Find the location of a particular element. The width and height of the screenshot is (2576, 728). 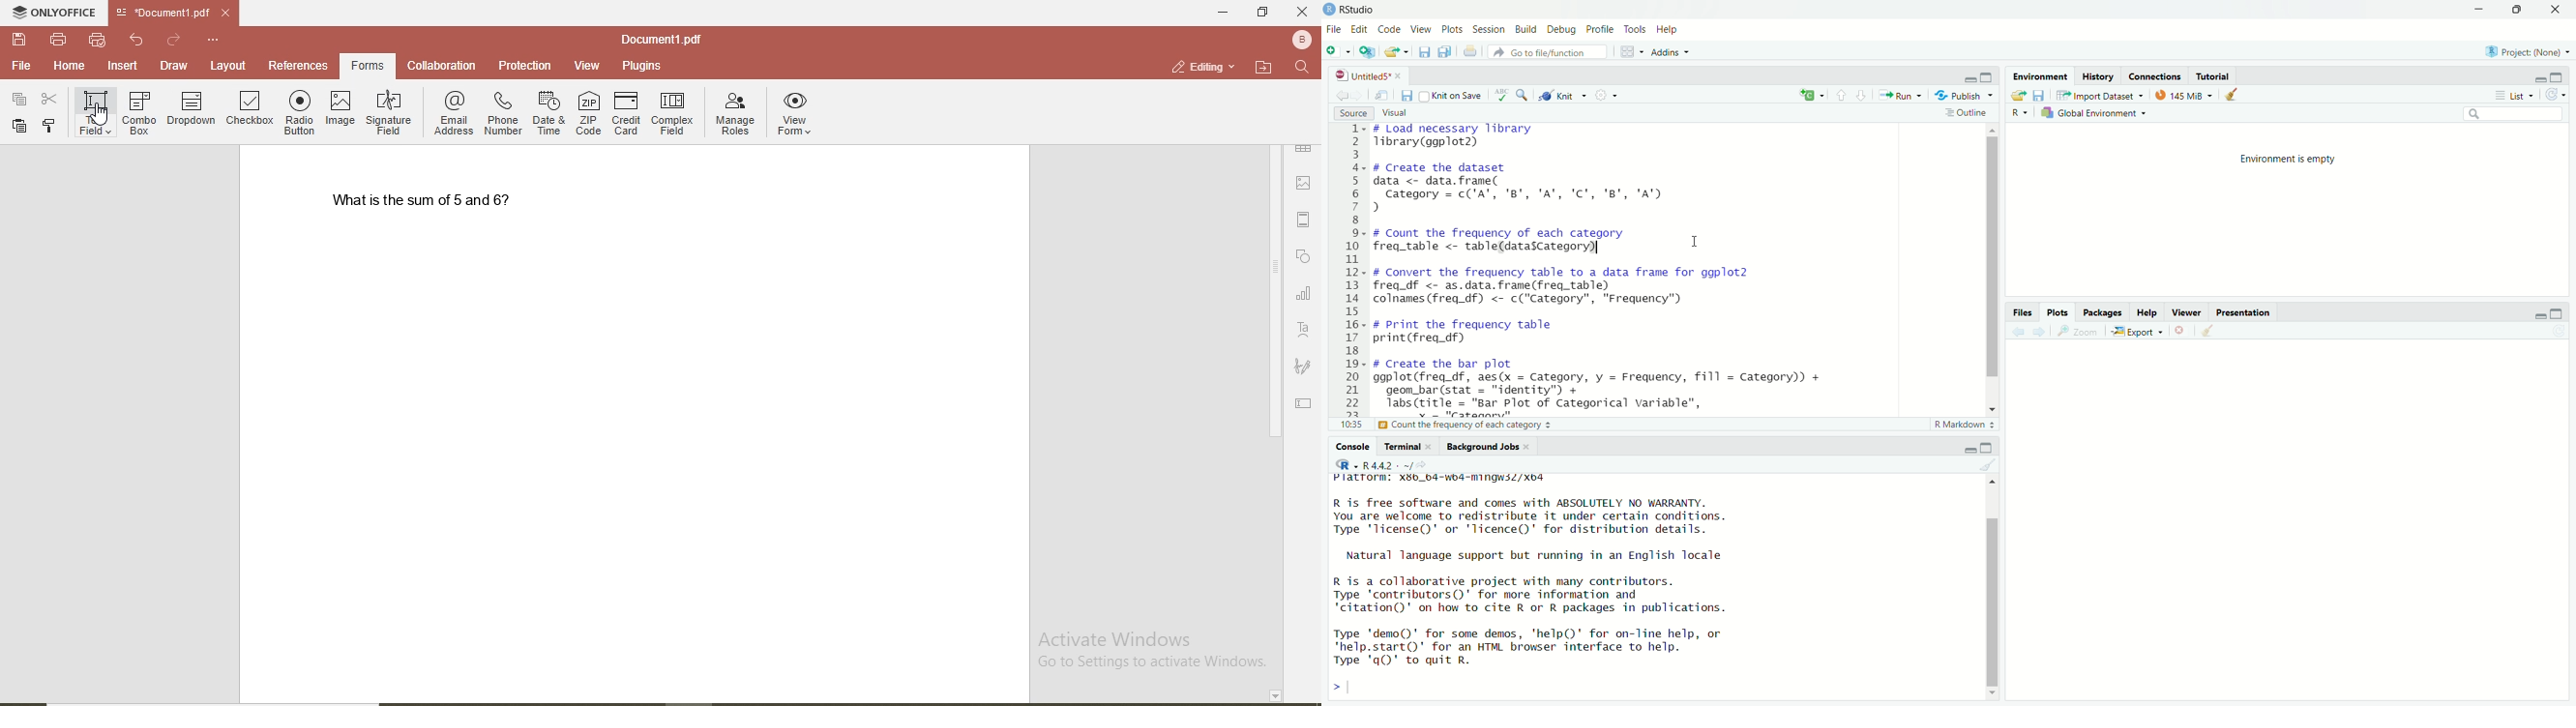

plots is located at coordinates (2058, 312).